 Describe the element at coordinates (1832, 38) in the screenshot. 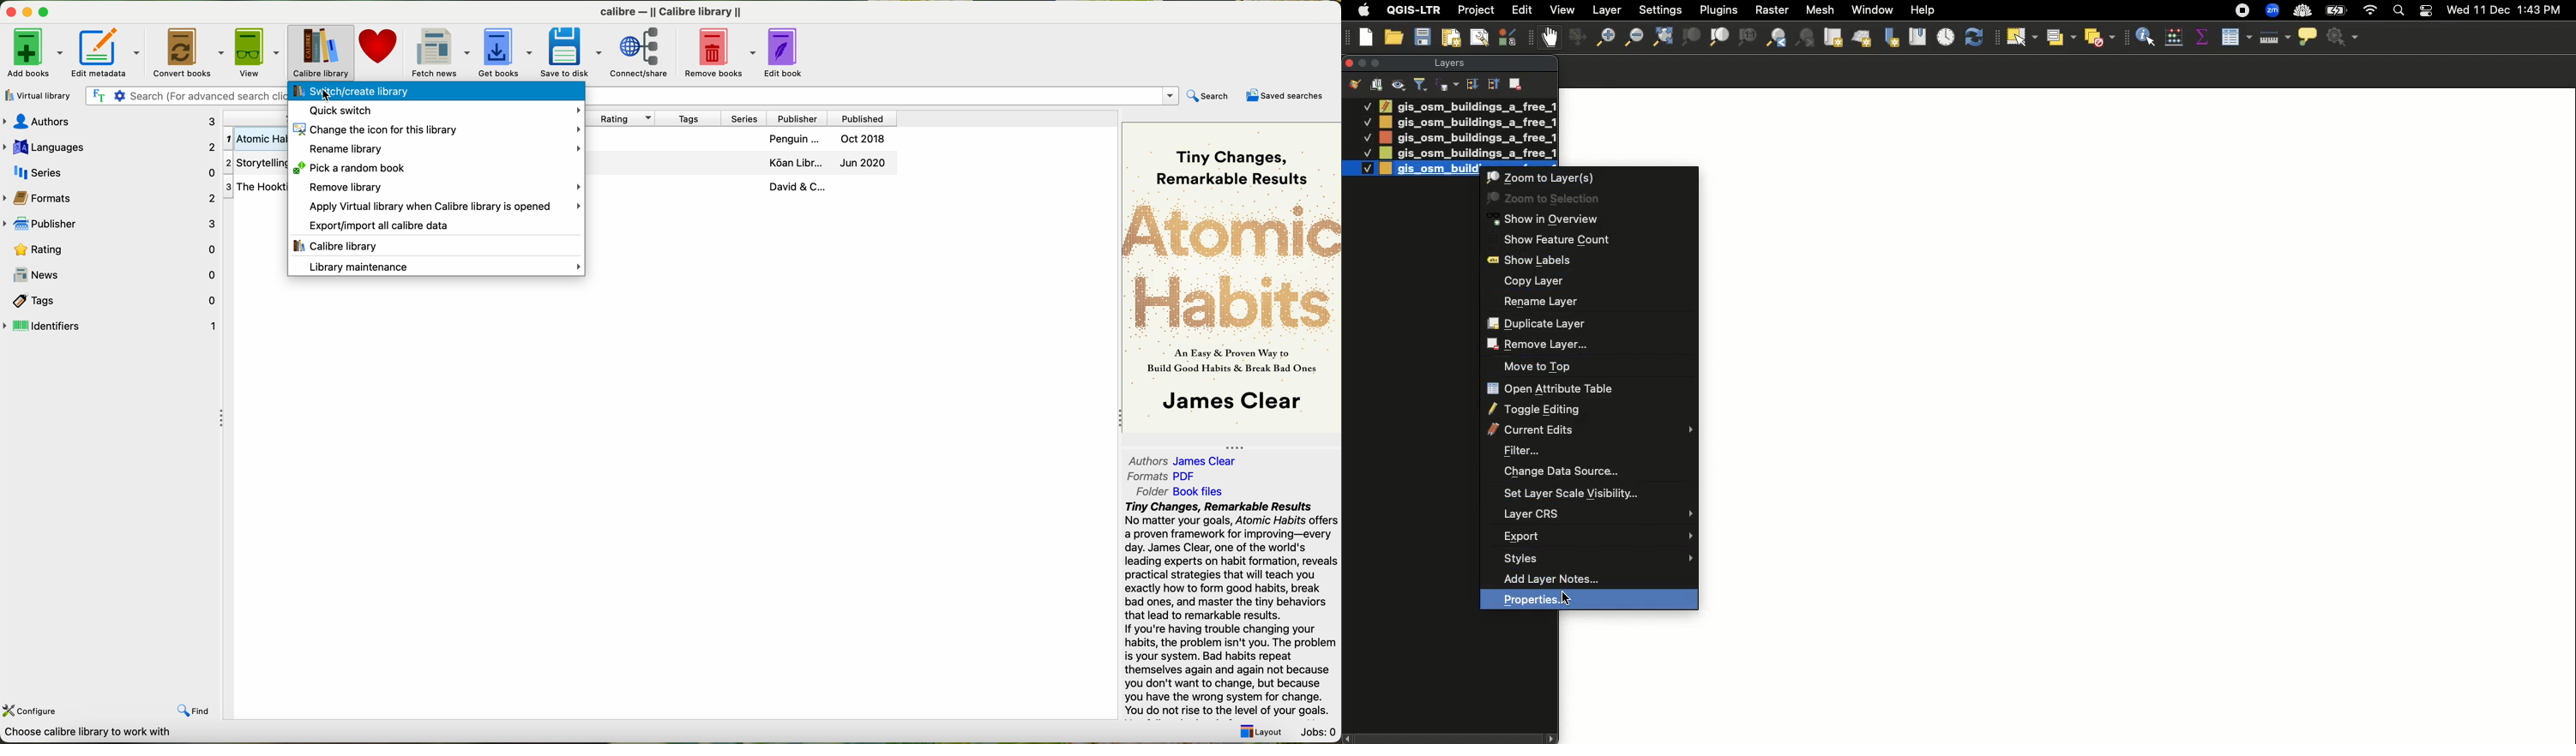

I see `New map view` at that location.